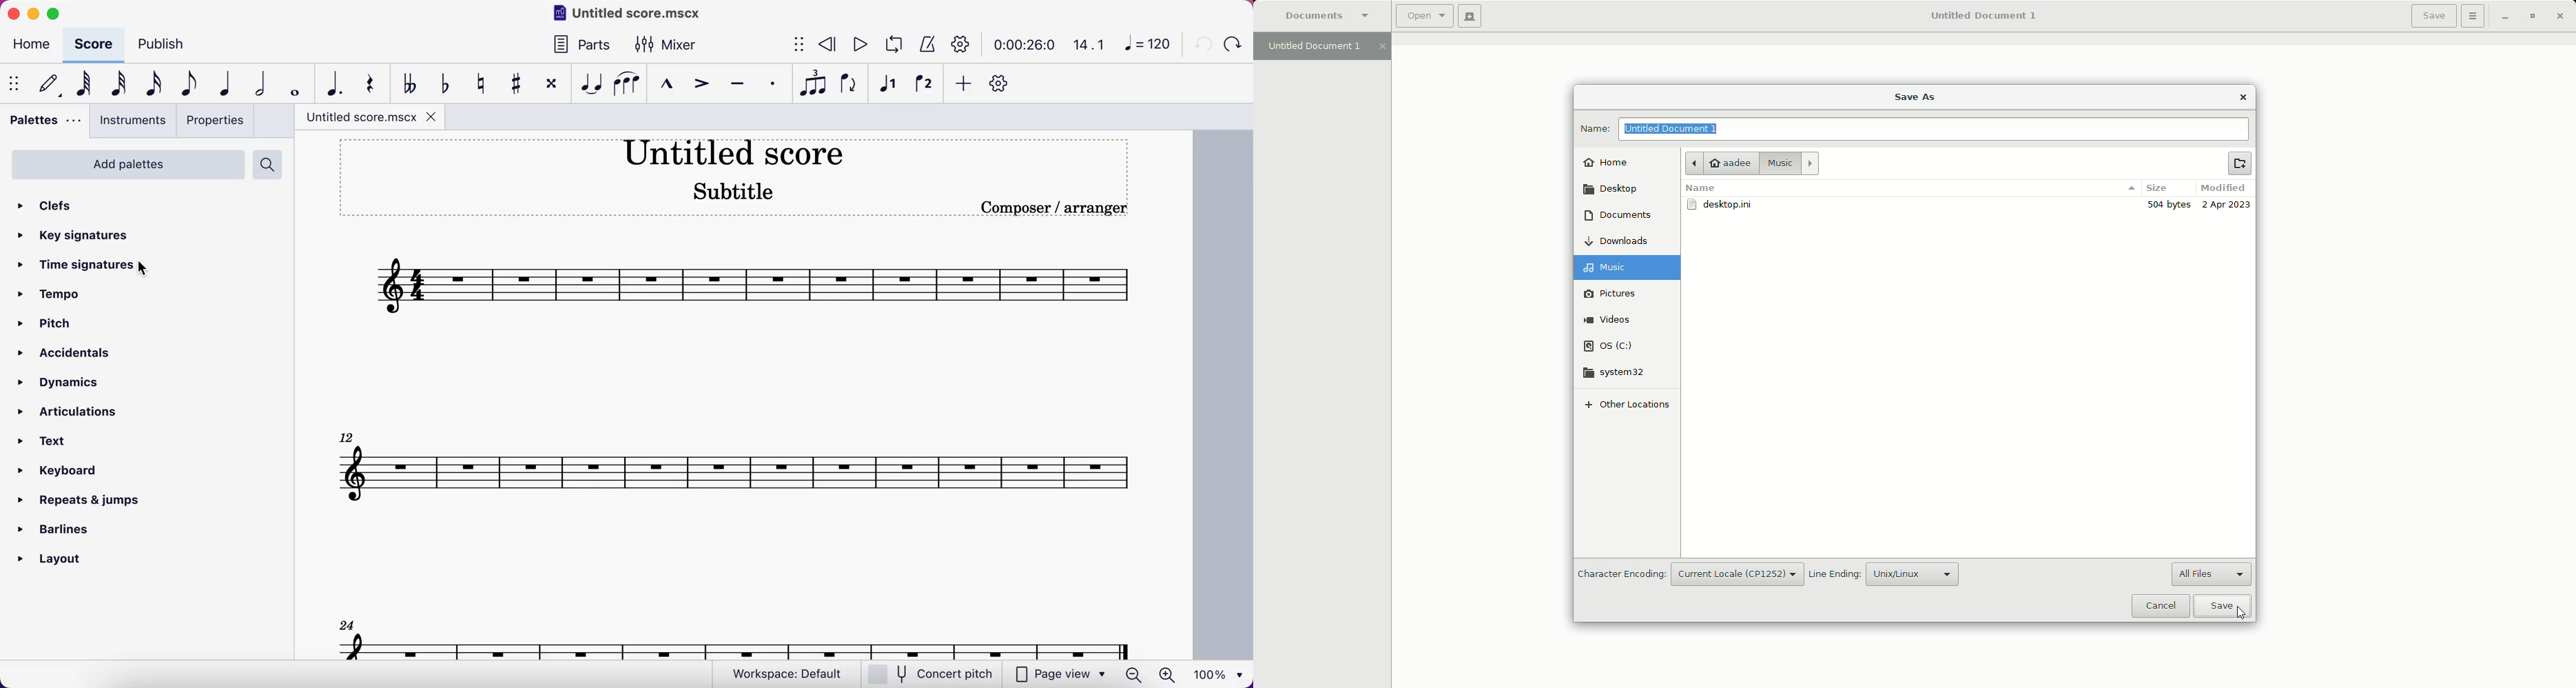  I want to click on key signatures, so click(91, 238).